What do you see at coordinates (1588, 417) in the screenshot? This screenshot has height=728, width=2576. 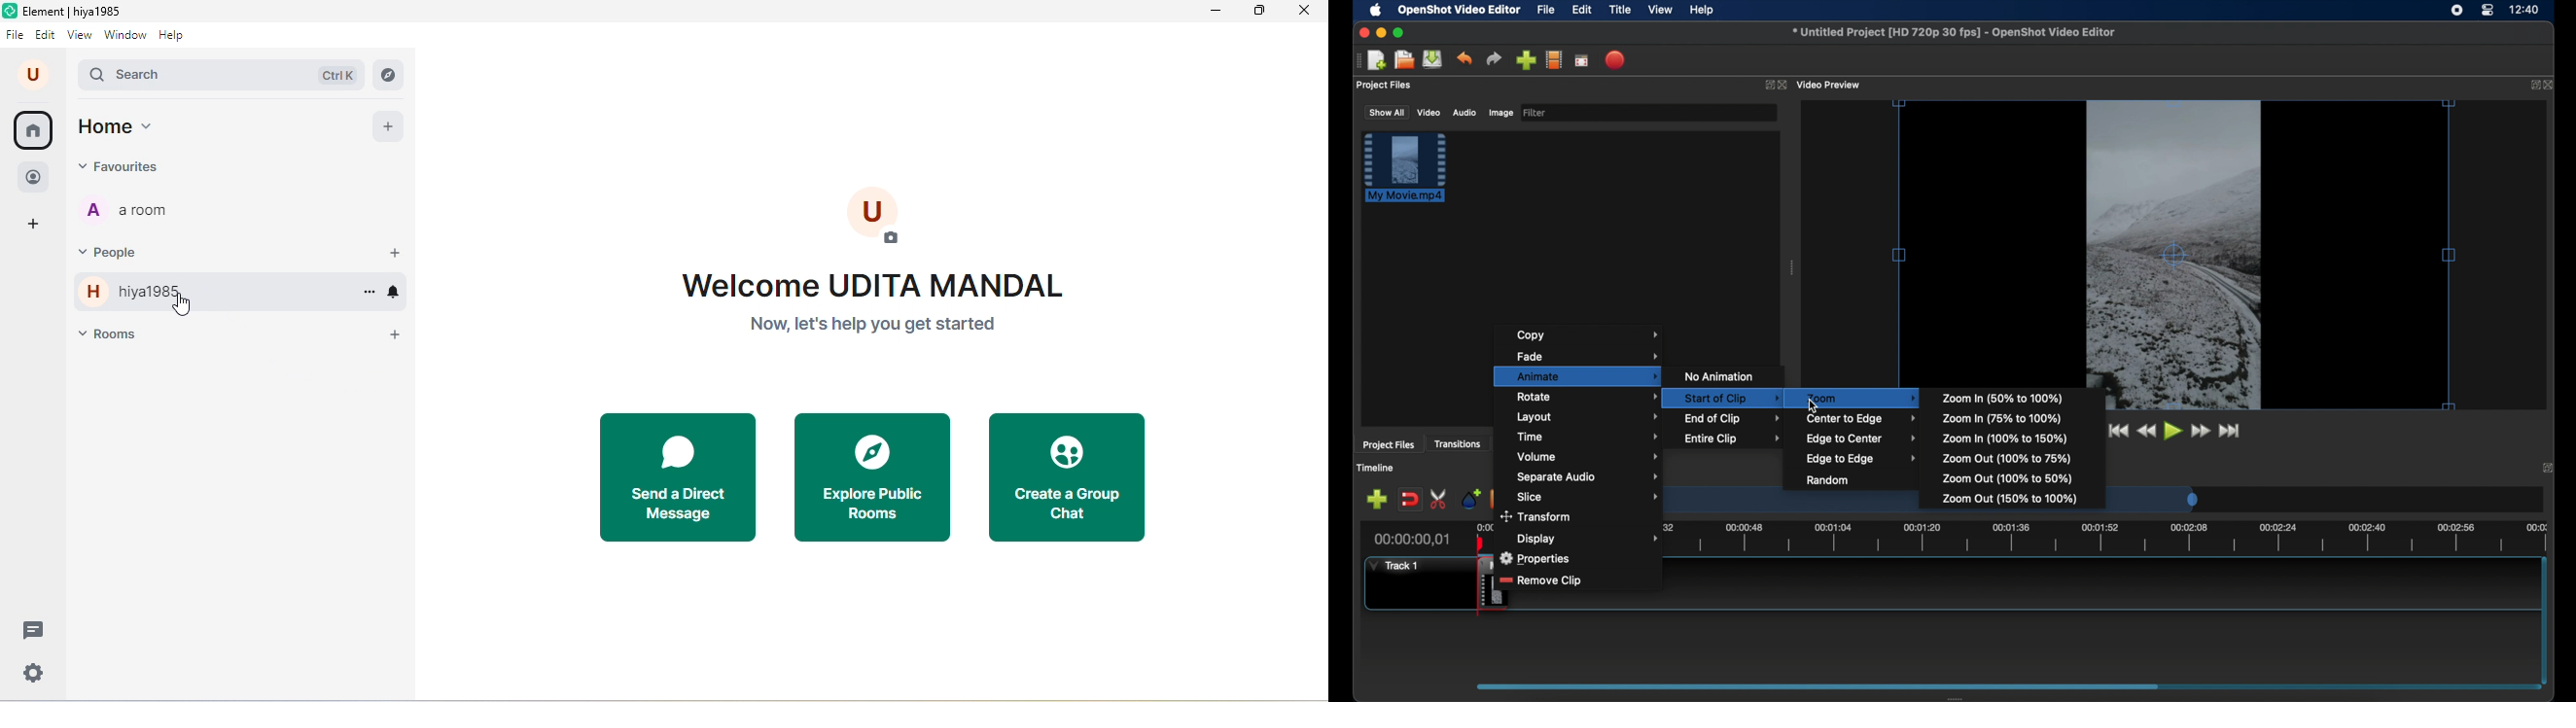 I see `layout menu` at bounding box center [1588, 417].